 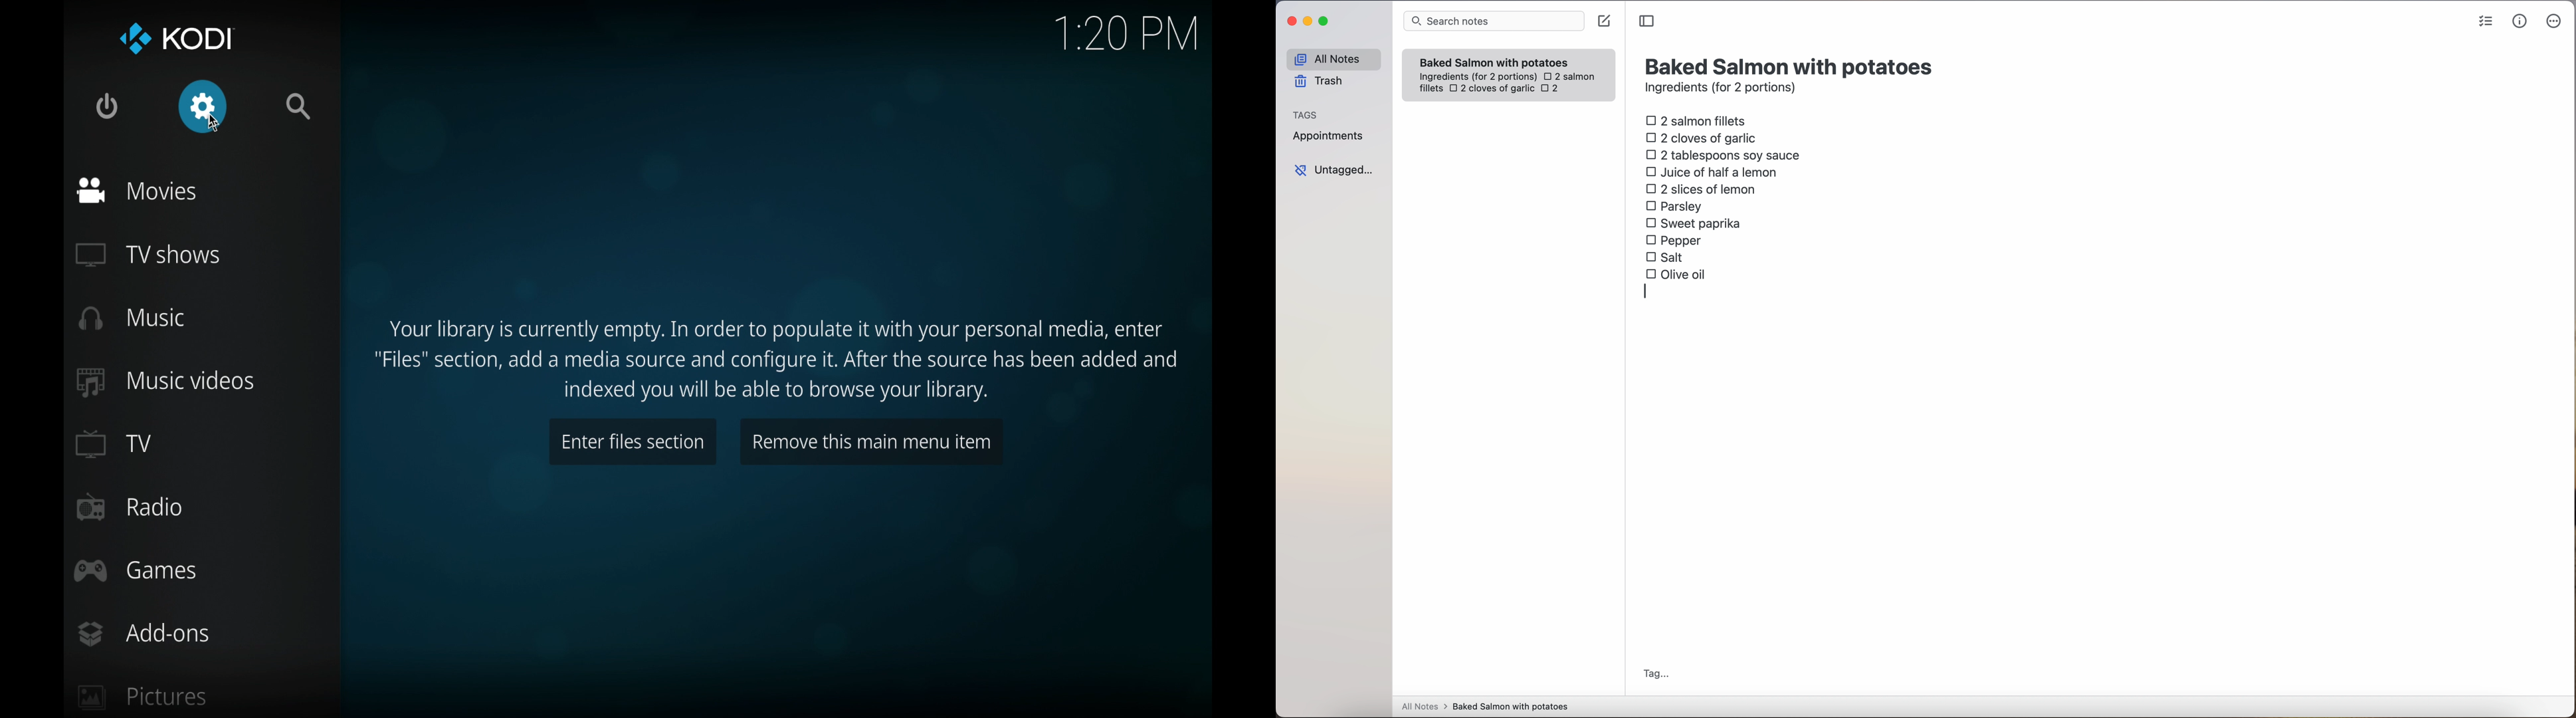 What do you see at coordinates (1676, 273) in the screenshot?
I see `olive oil` at bounding box center [1676, 273].